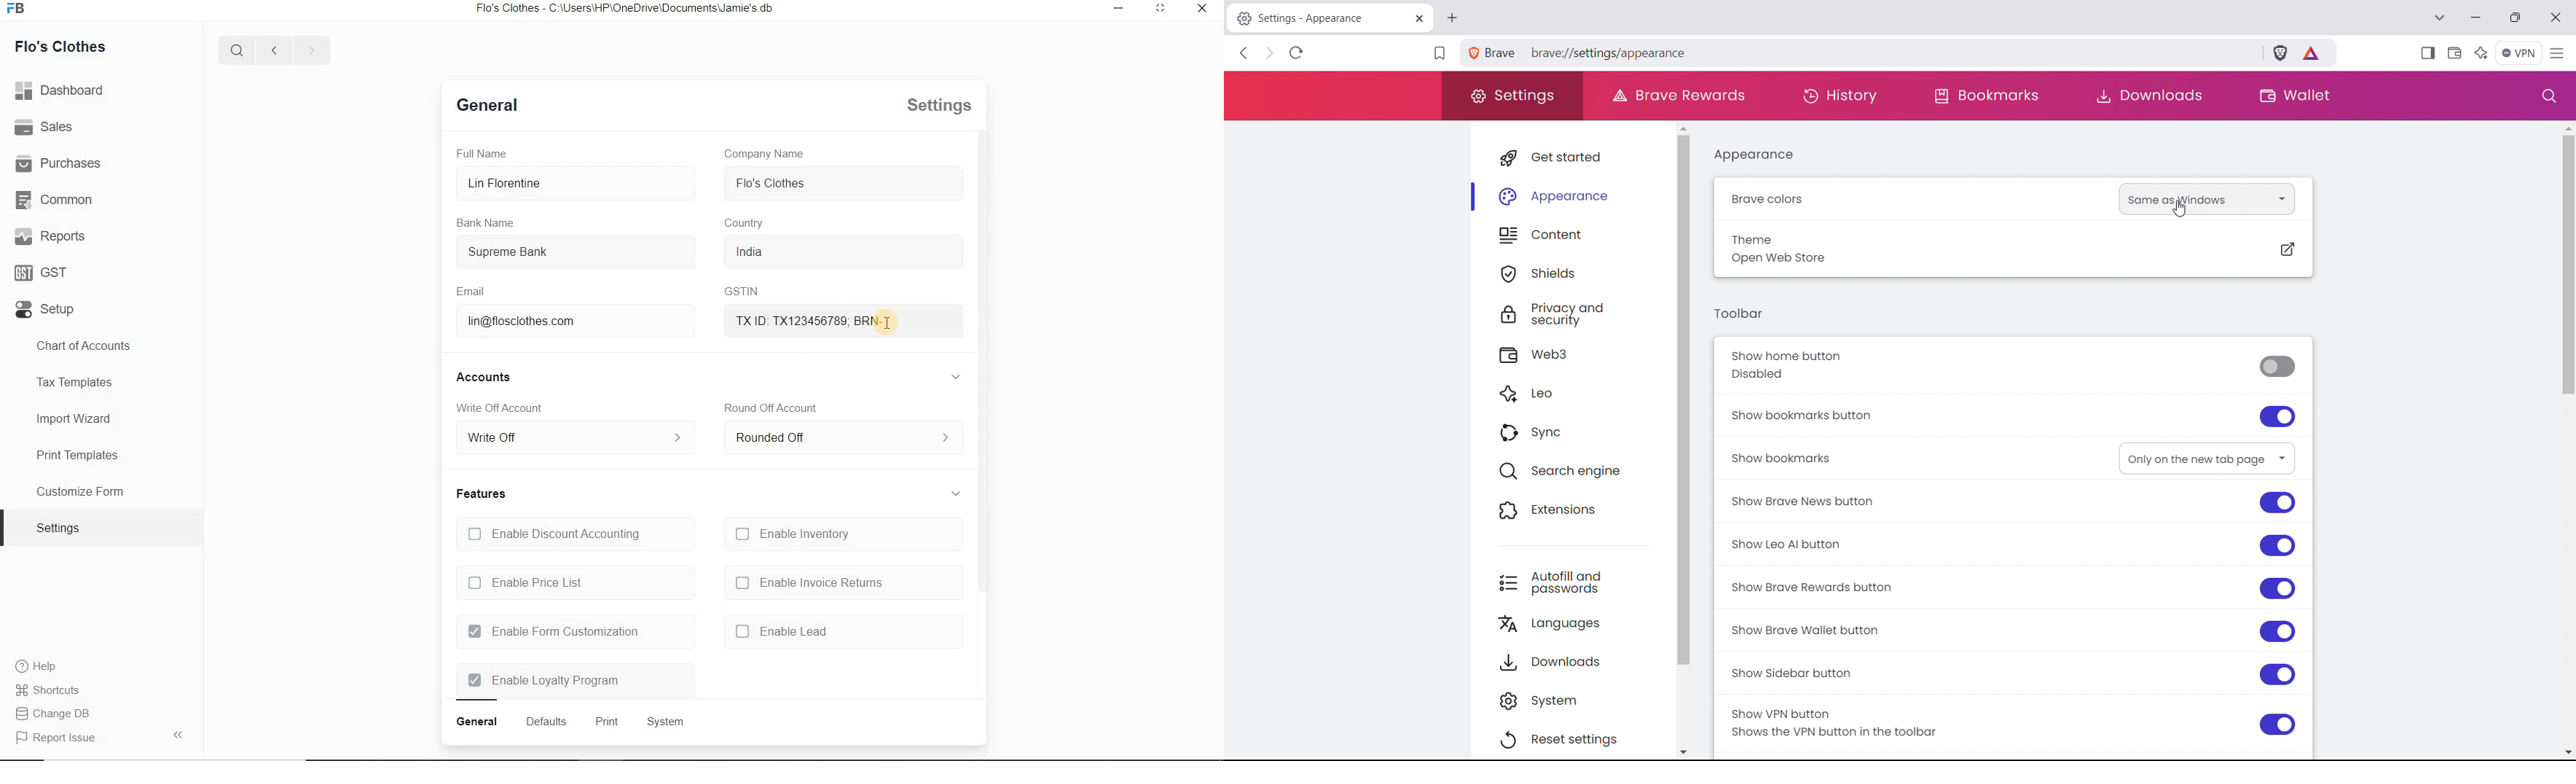 This screenshot has width=2576, height=784. Describe the element at coordinates (272, 50) in the screenshot. I see `previous` at that location.